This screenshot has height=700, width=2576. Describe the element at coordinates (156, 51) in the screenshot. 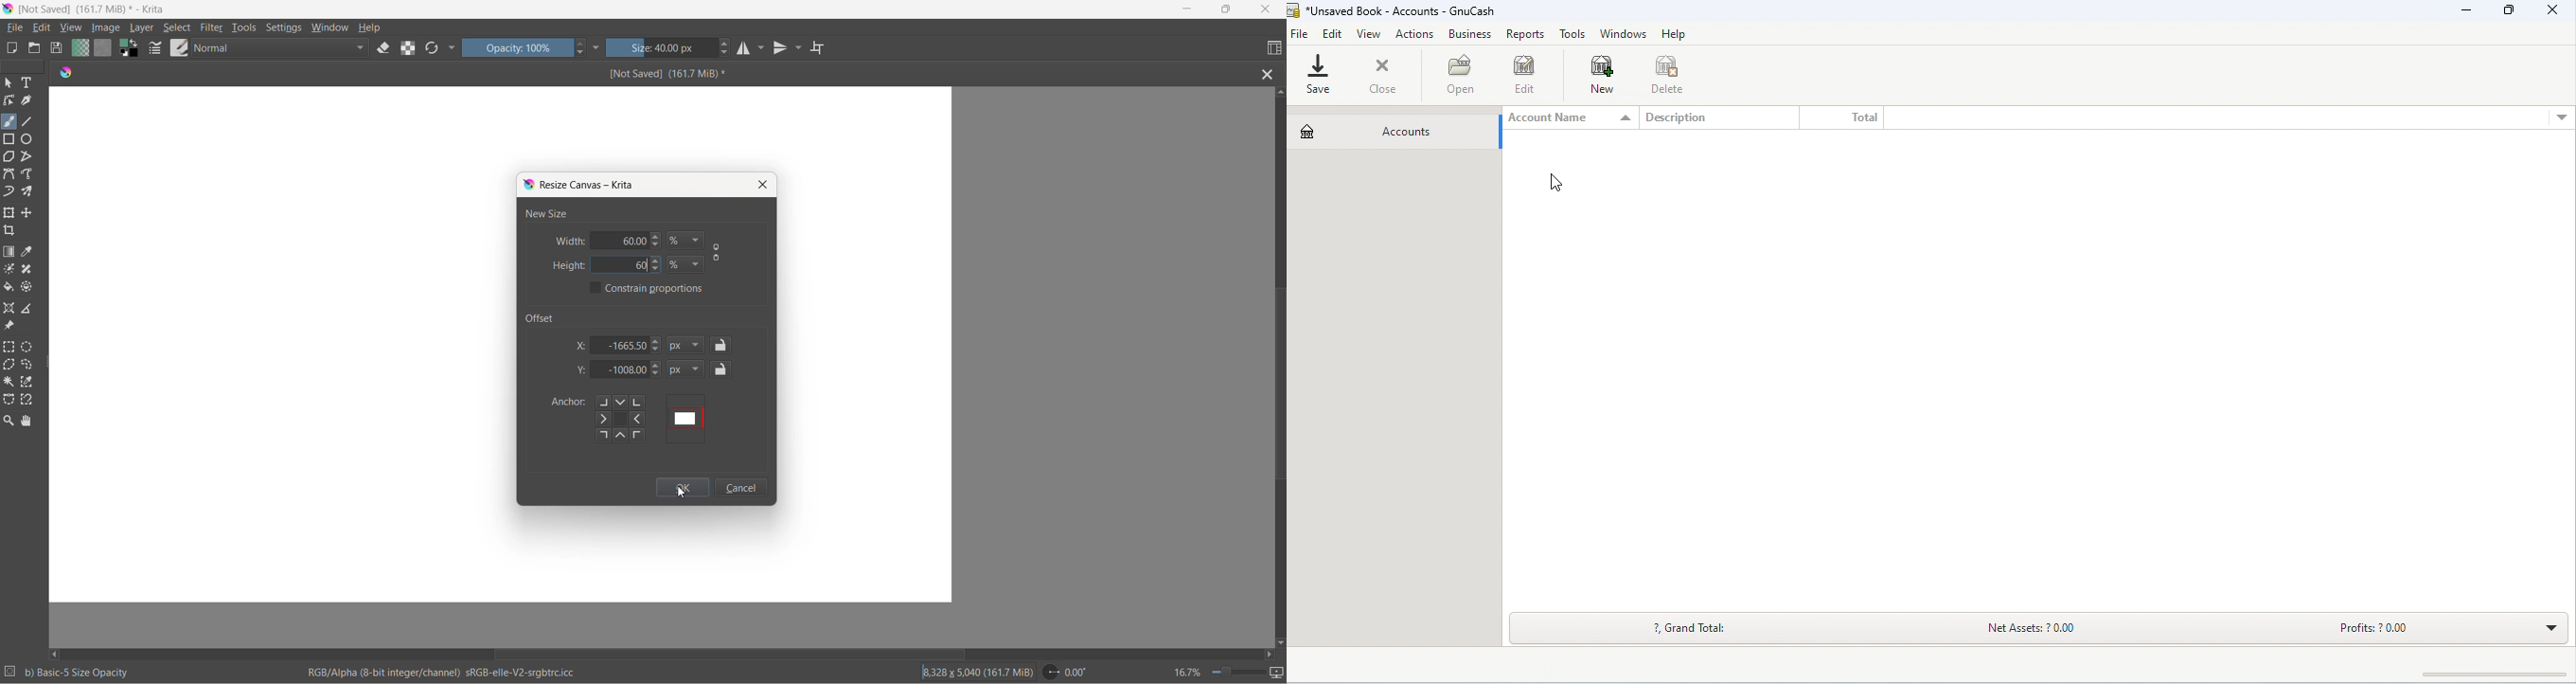

I see `brush settings` at that location.